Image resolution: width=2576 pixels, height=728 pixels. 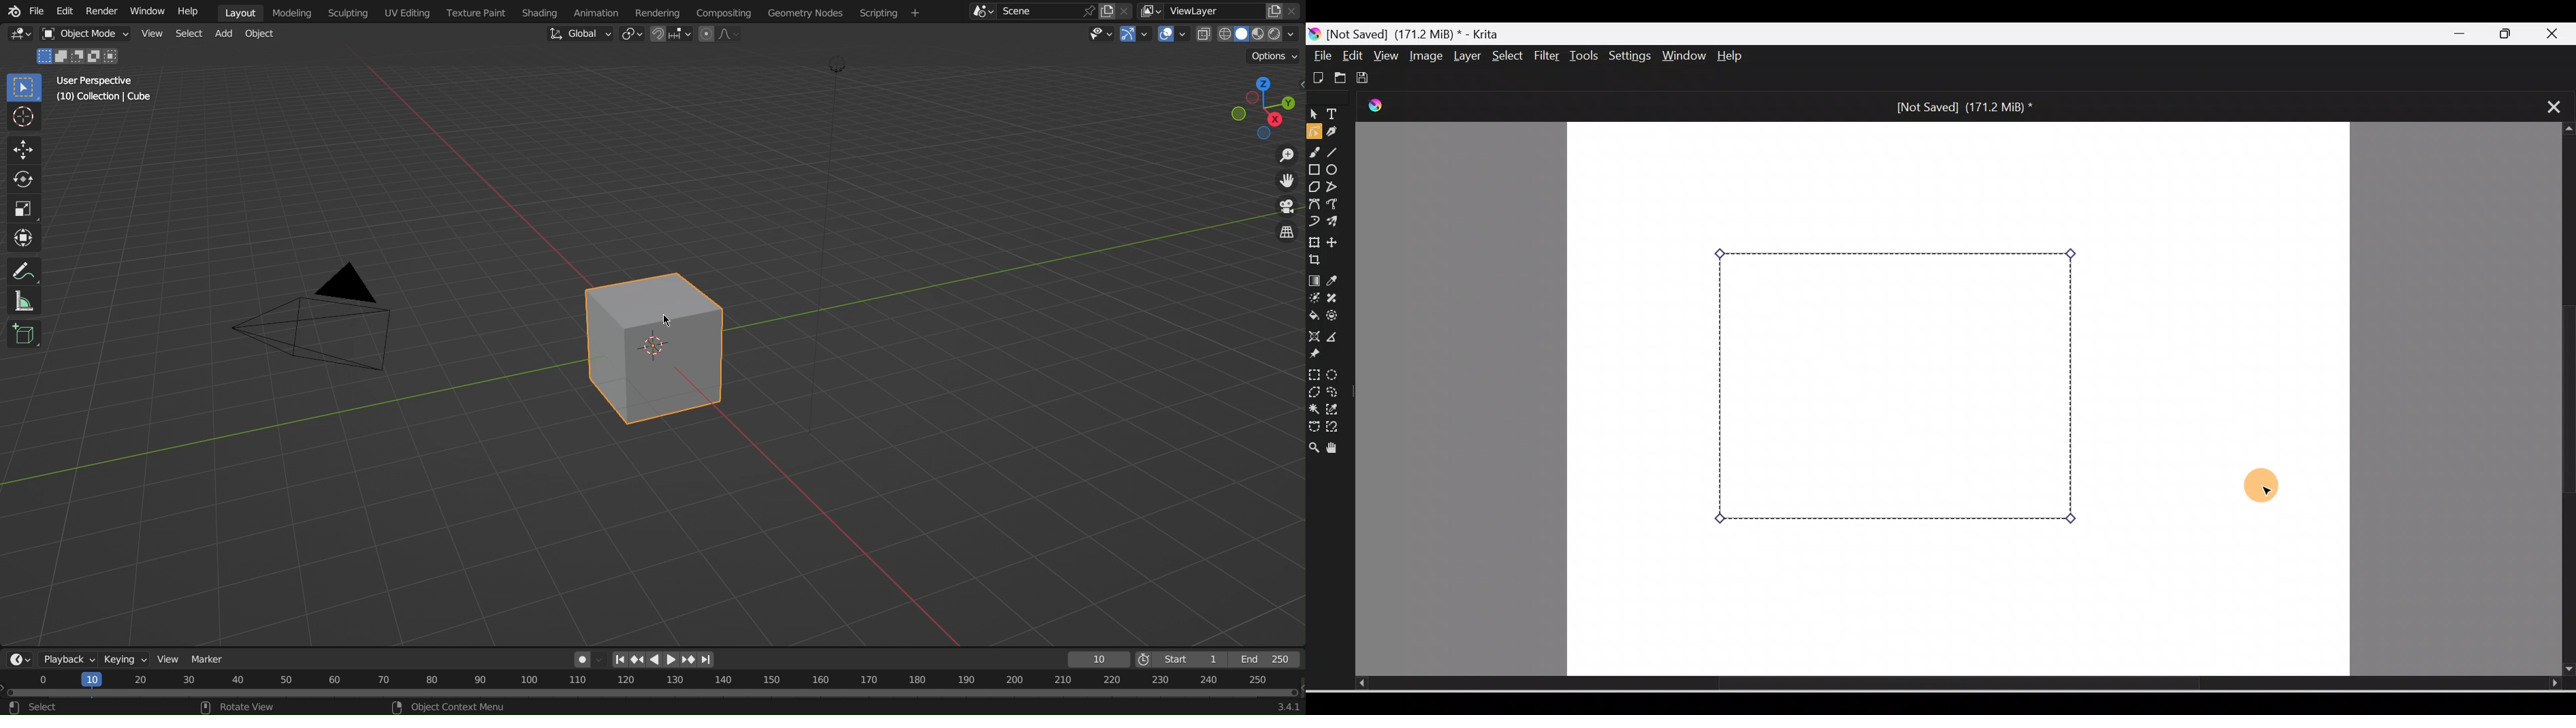 I want to click on Camera, so click(x=321, y=325).